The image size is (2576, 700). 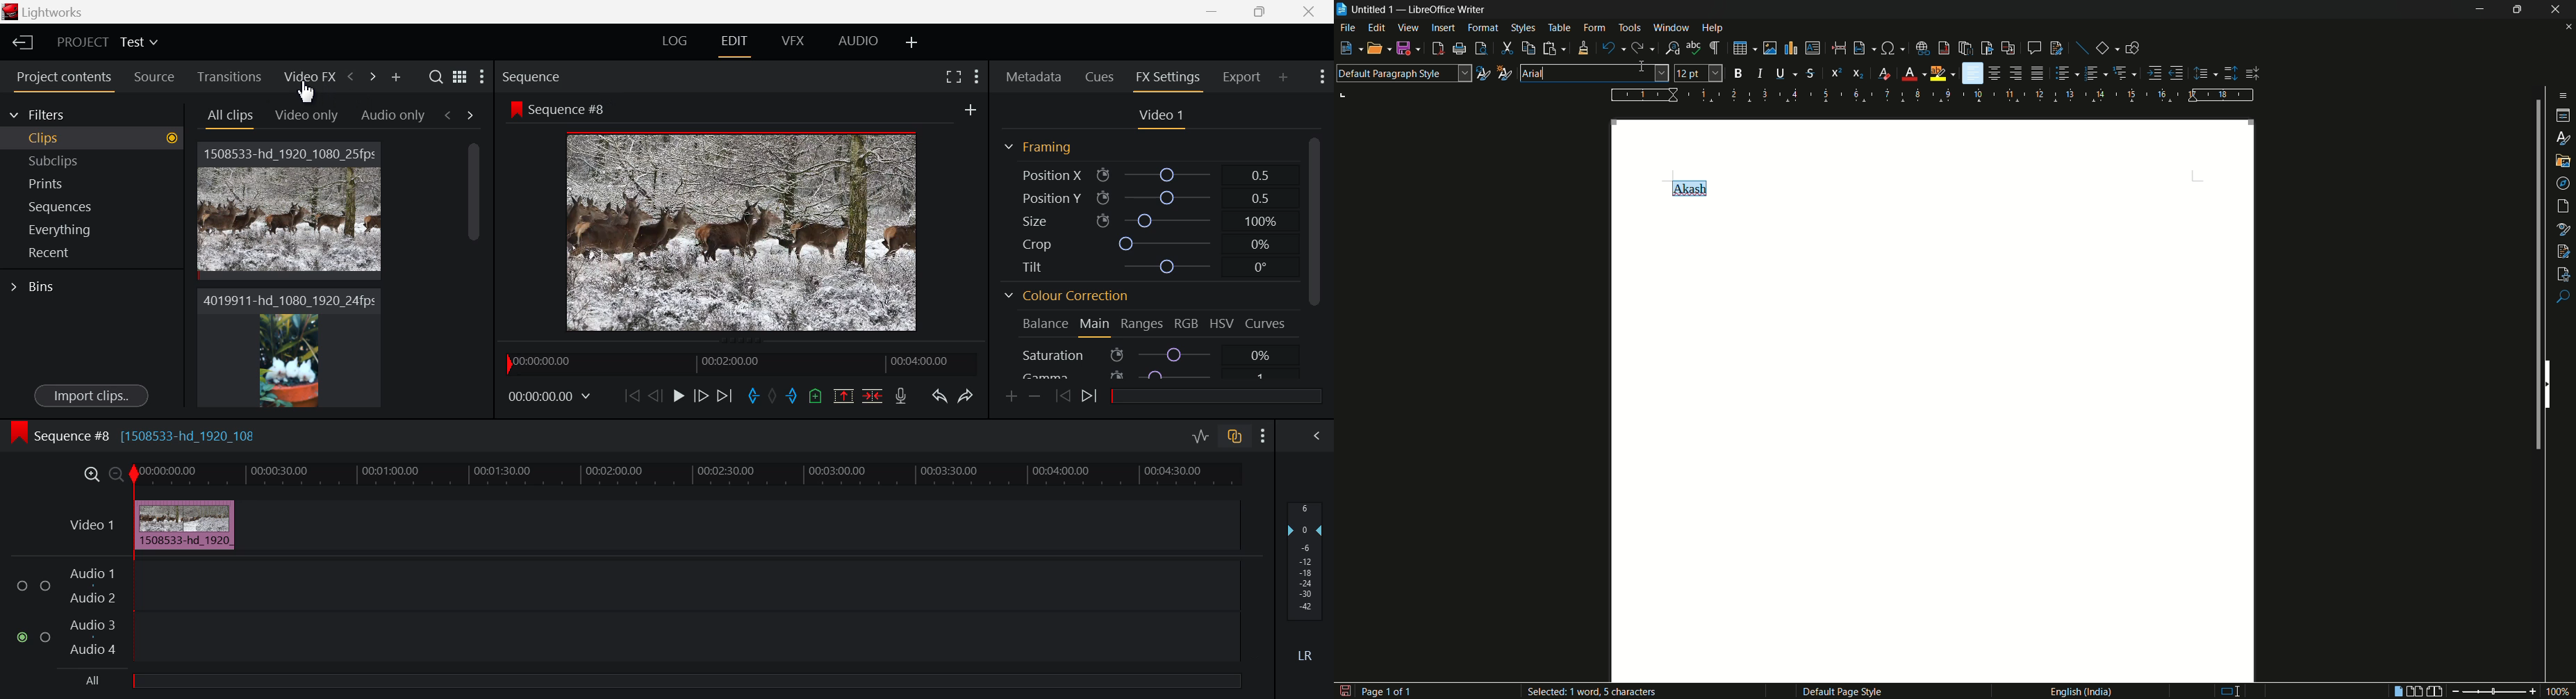 What do you see at coordinates (1740, 48) in the screenshot?
I see `insert table` at bounding box center [1740, 48].